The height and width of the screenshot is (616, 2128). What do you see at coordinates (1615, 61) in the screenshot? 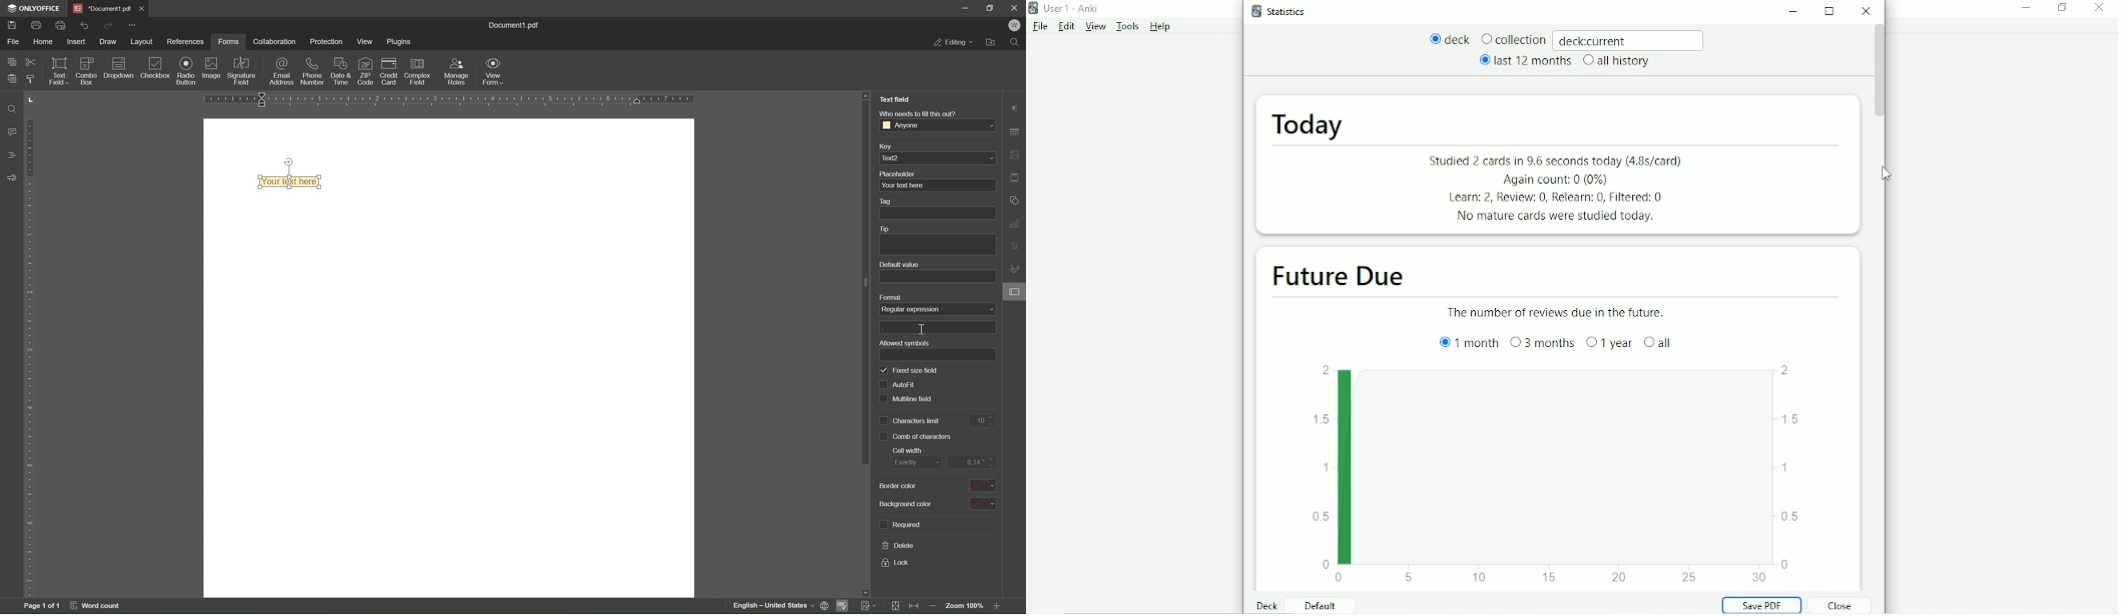
I see `all history` at bounding box center [1615, 61].